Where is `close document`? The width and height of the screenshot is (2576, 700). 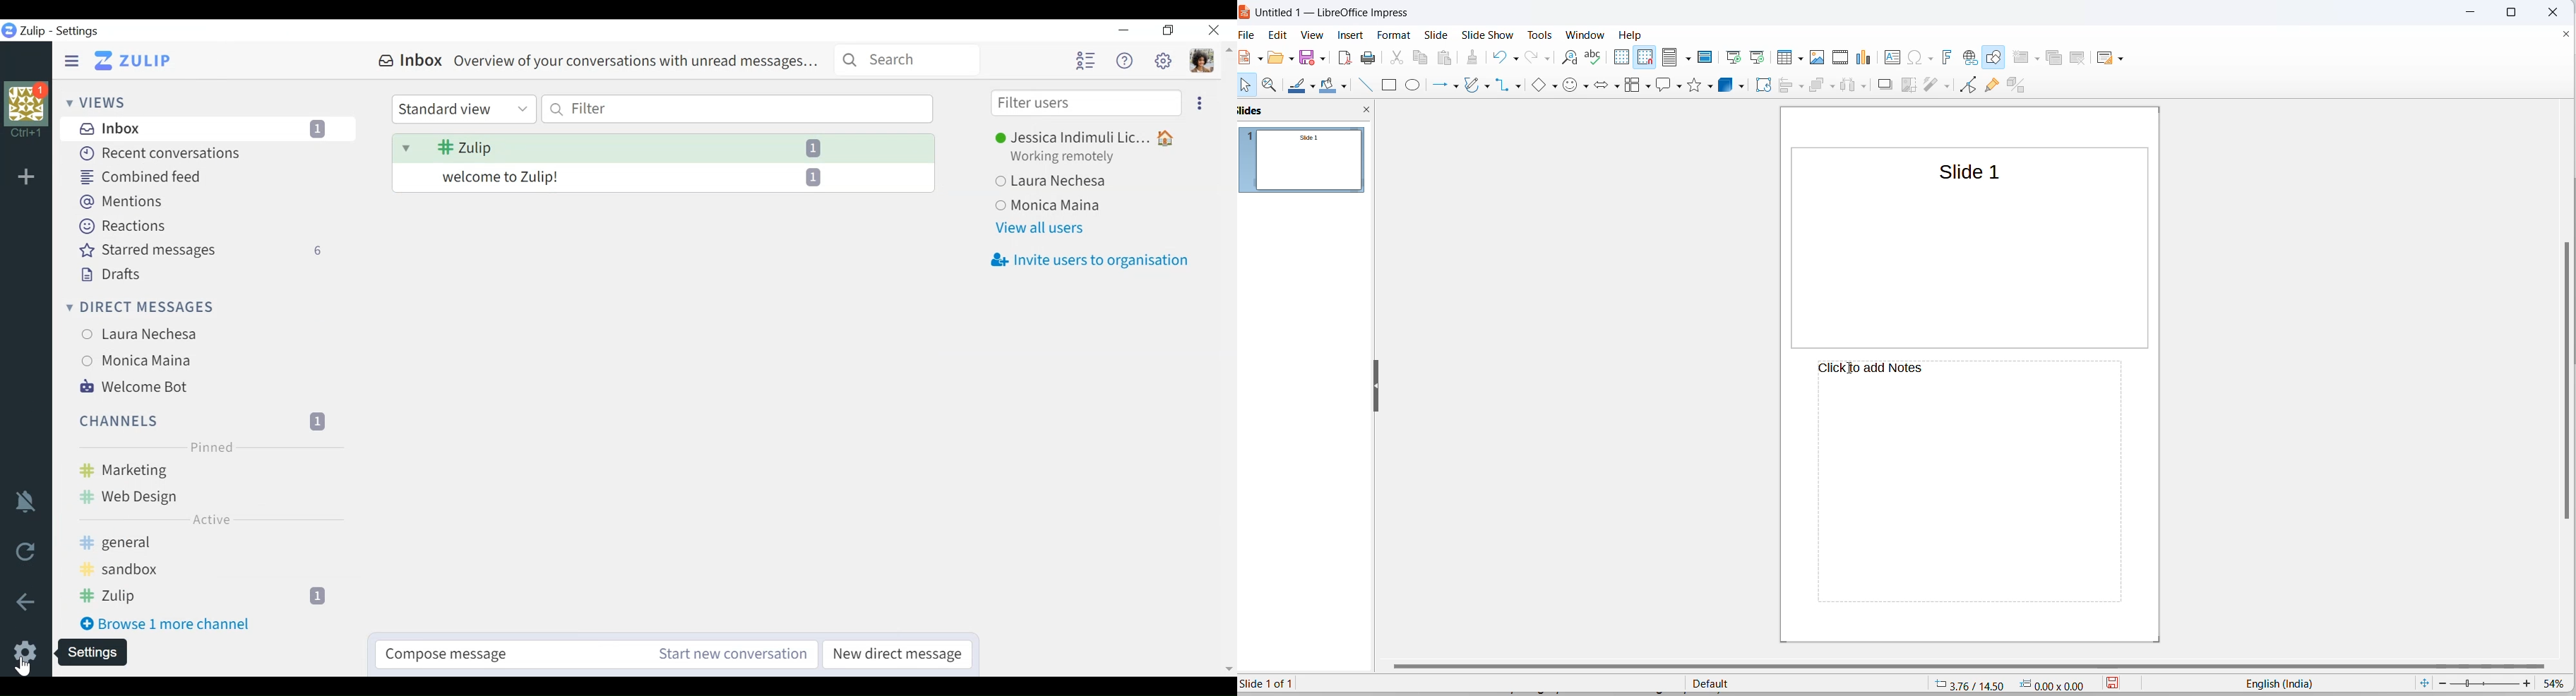
close document is located at coordinates (2566, 35).